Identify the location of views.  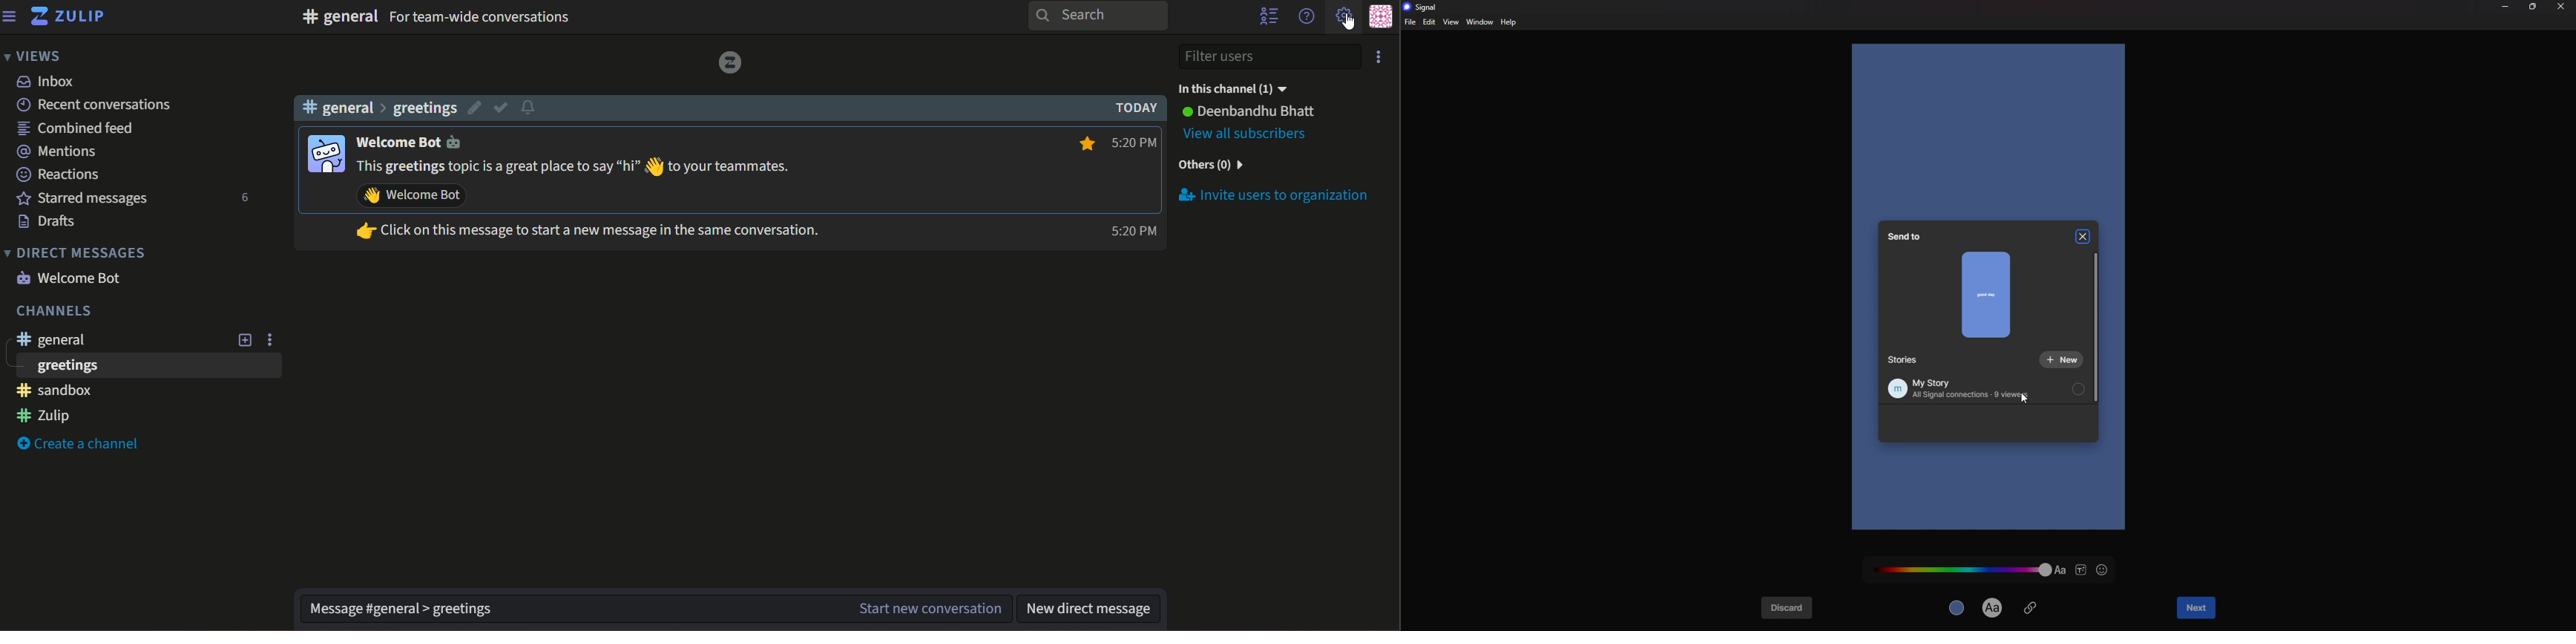
(33, 55).